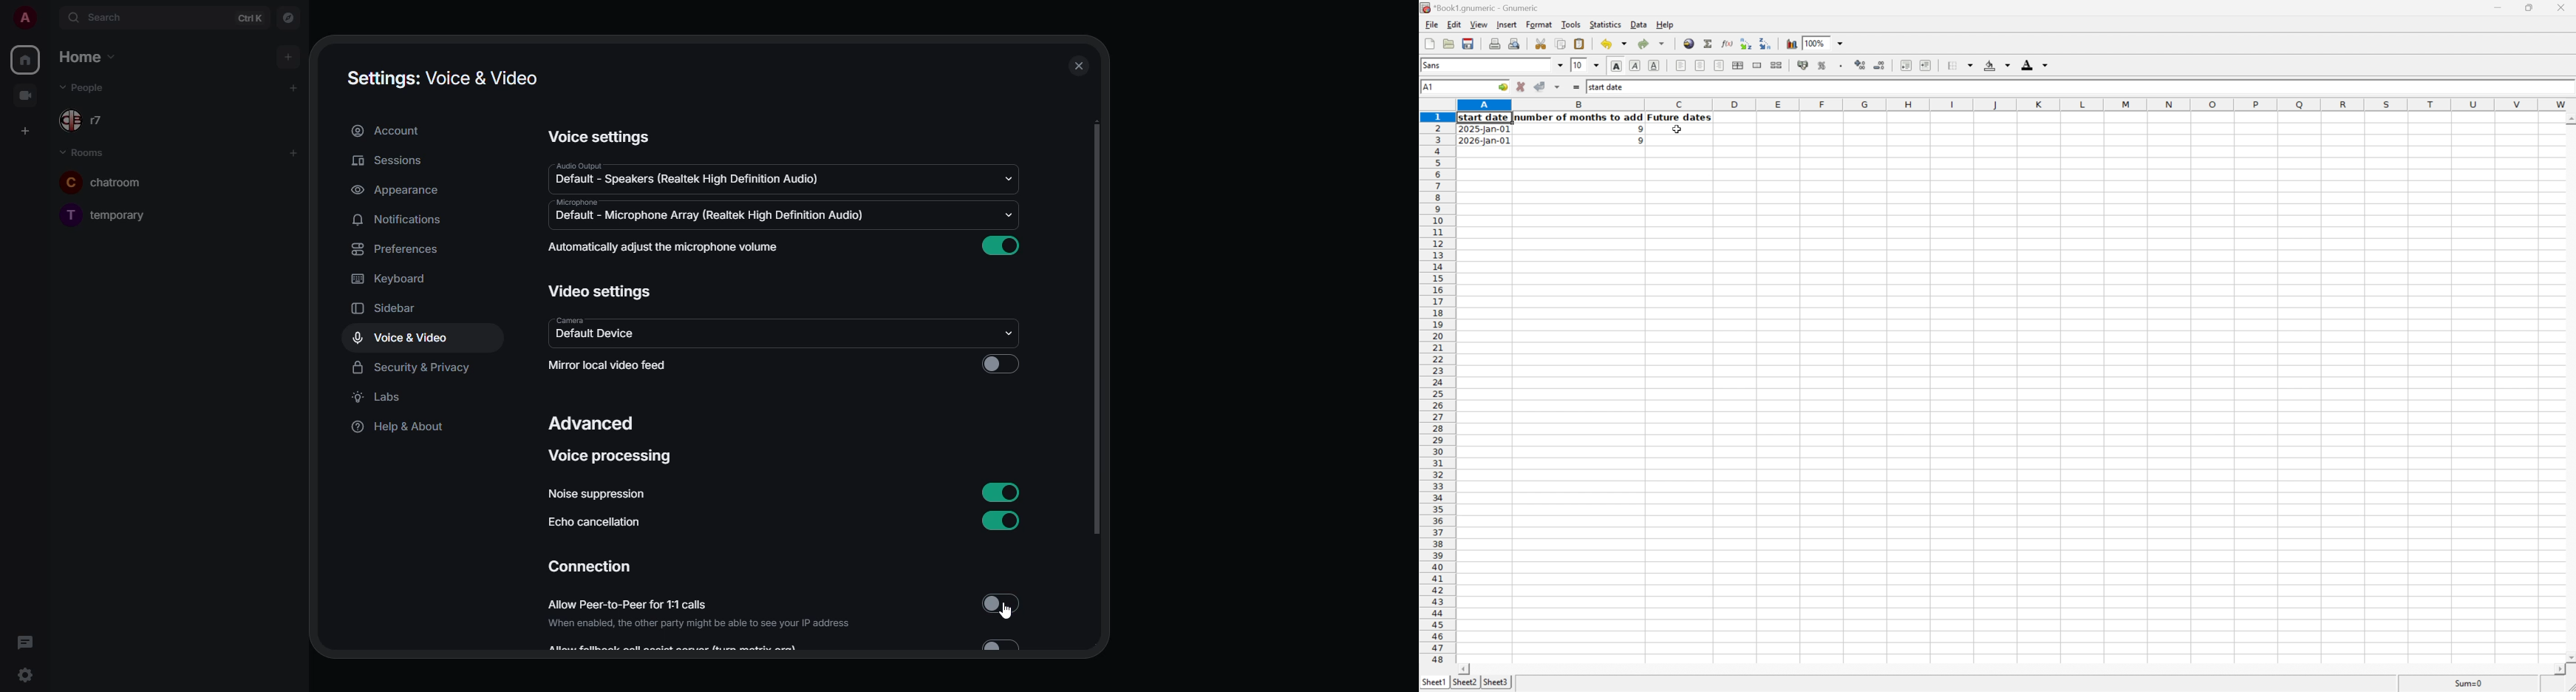  What do you see at coordinates (718, 217) in the screenshot?
I see `default` at bounding box center [718, 217].